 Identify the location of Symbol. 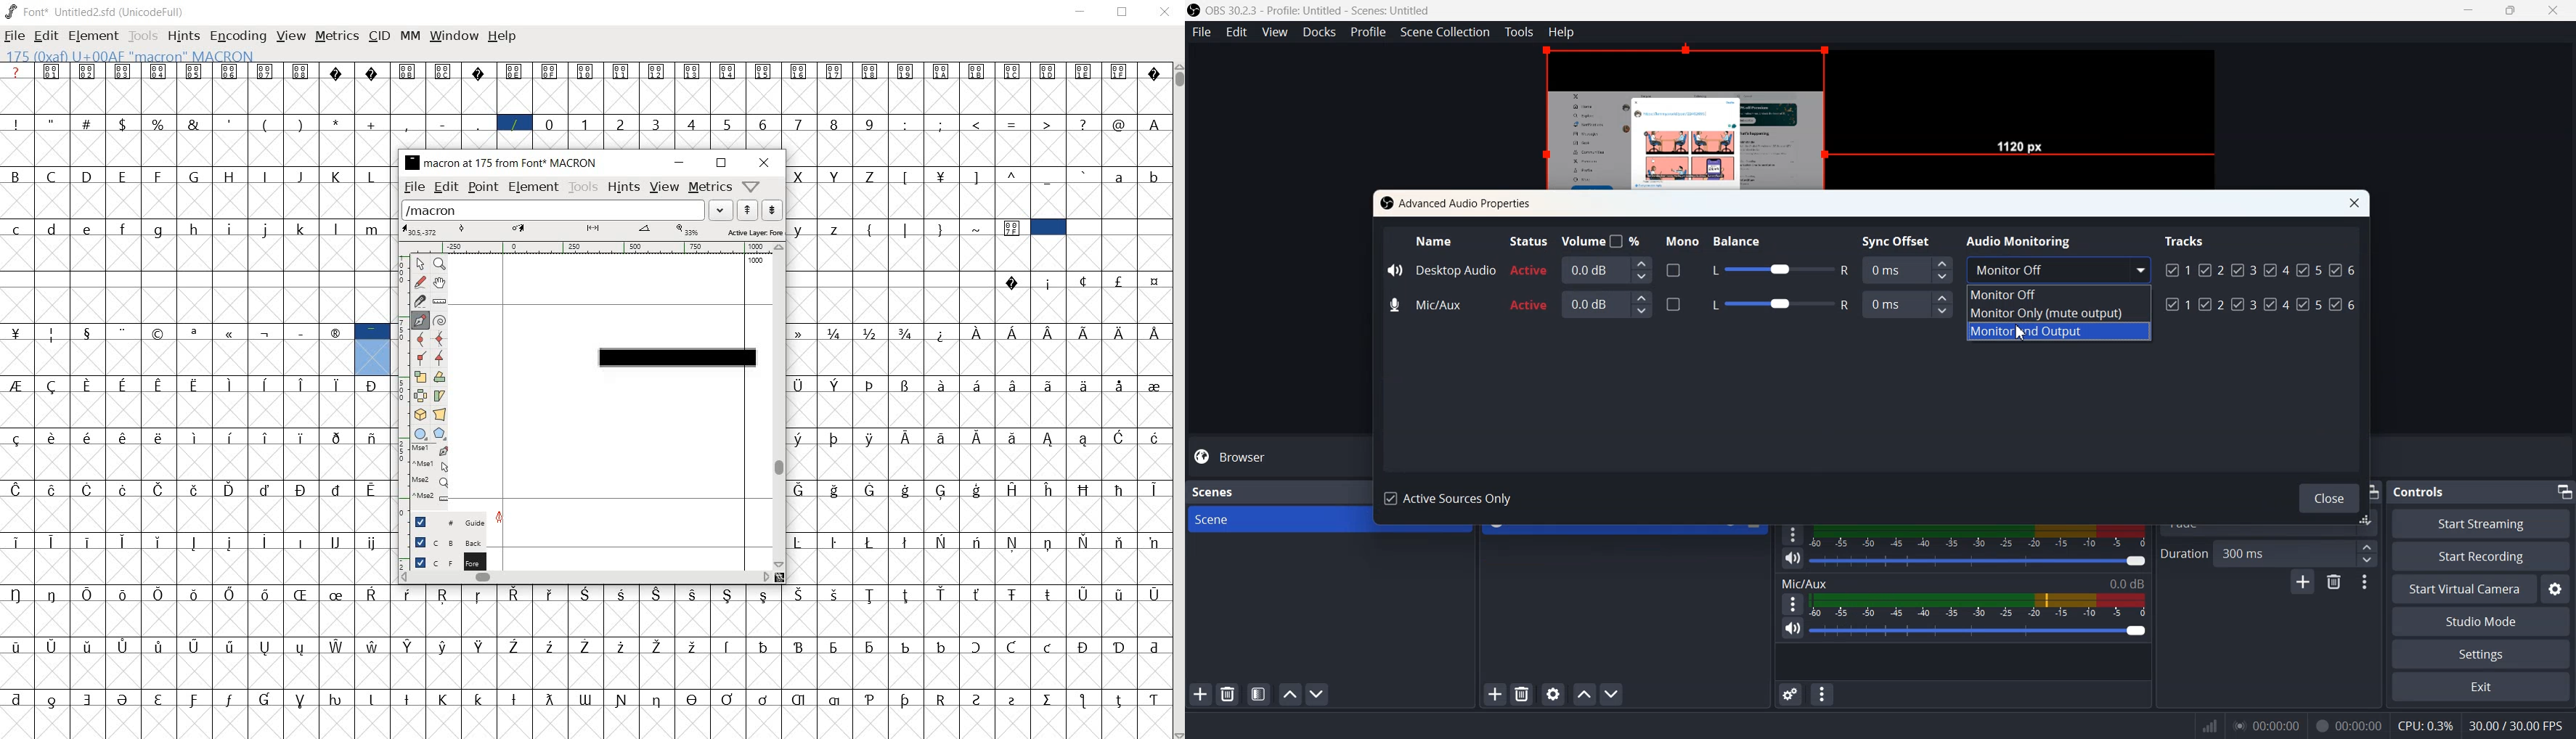
(1118, 70).